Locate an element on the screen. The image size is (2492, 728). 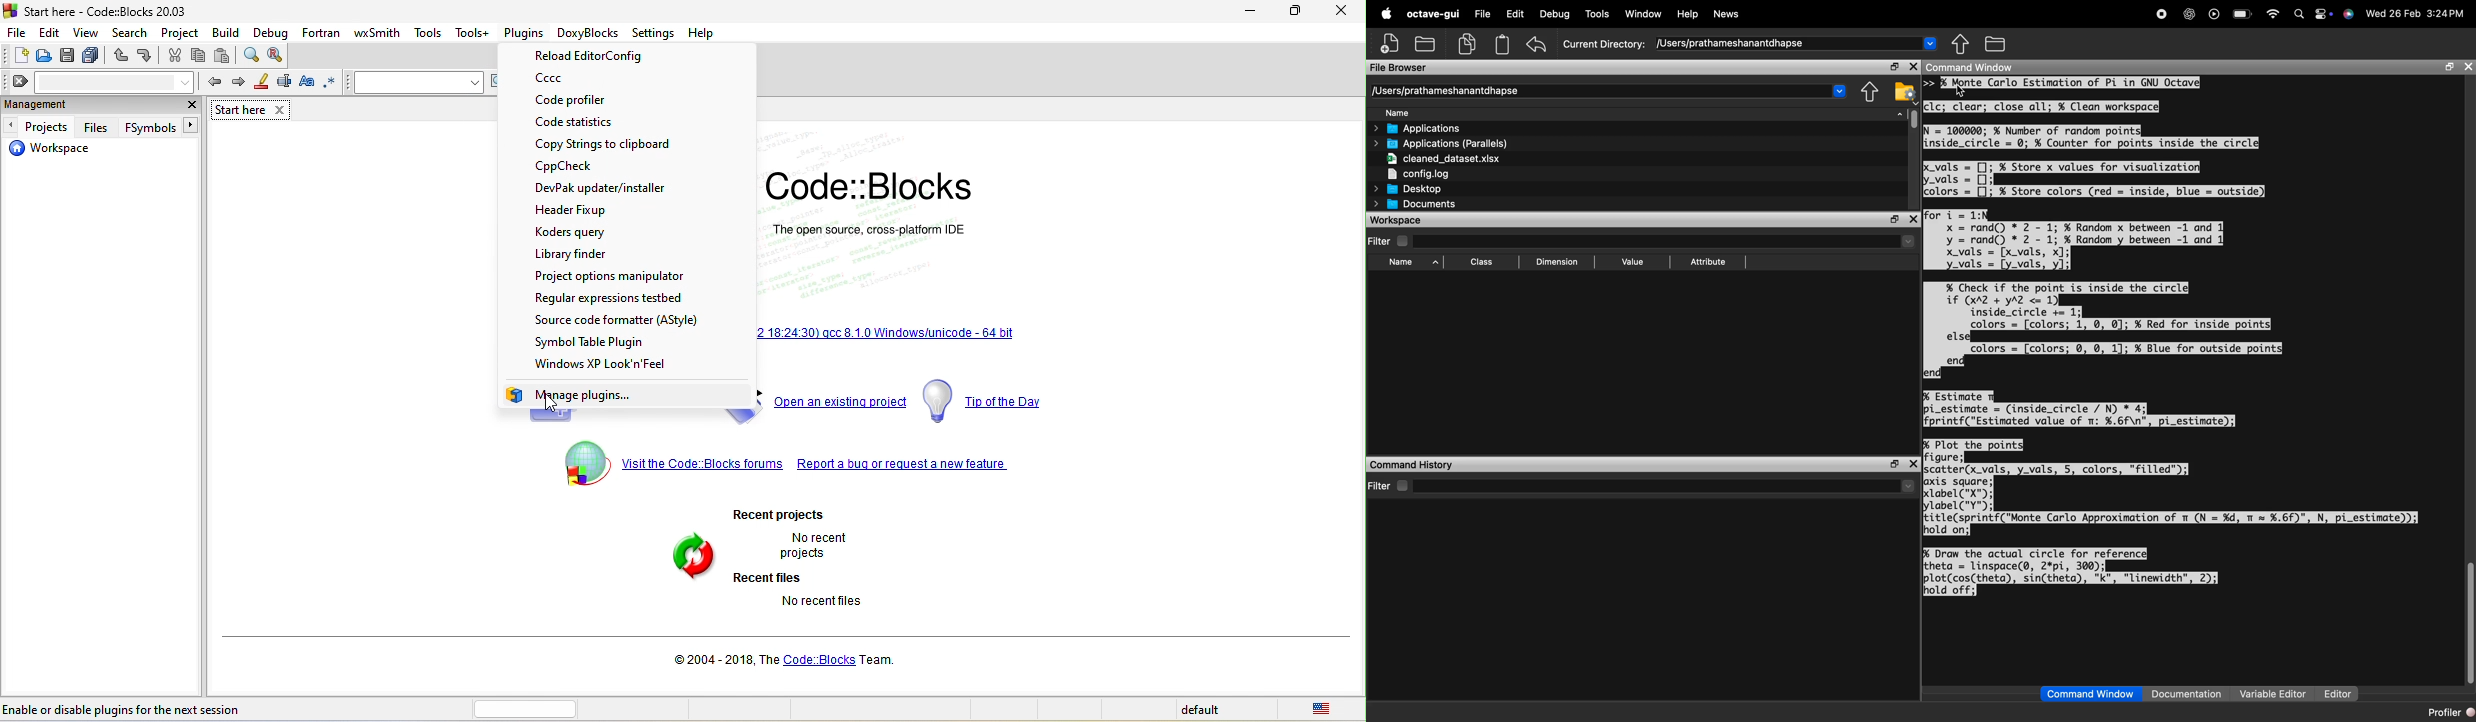
copy check is located at coordinates (584, 167).